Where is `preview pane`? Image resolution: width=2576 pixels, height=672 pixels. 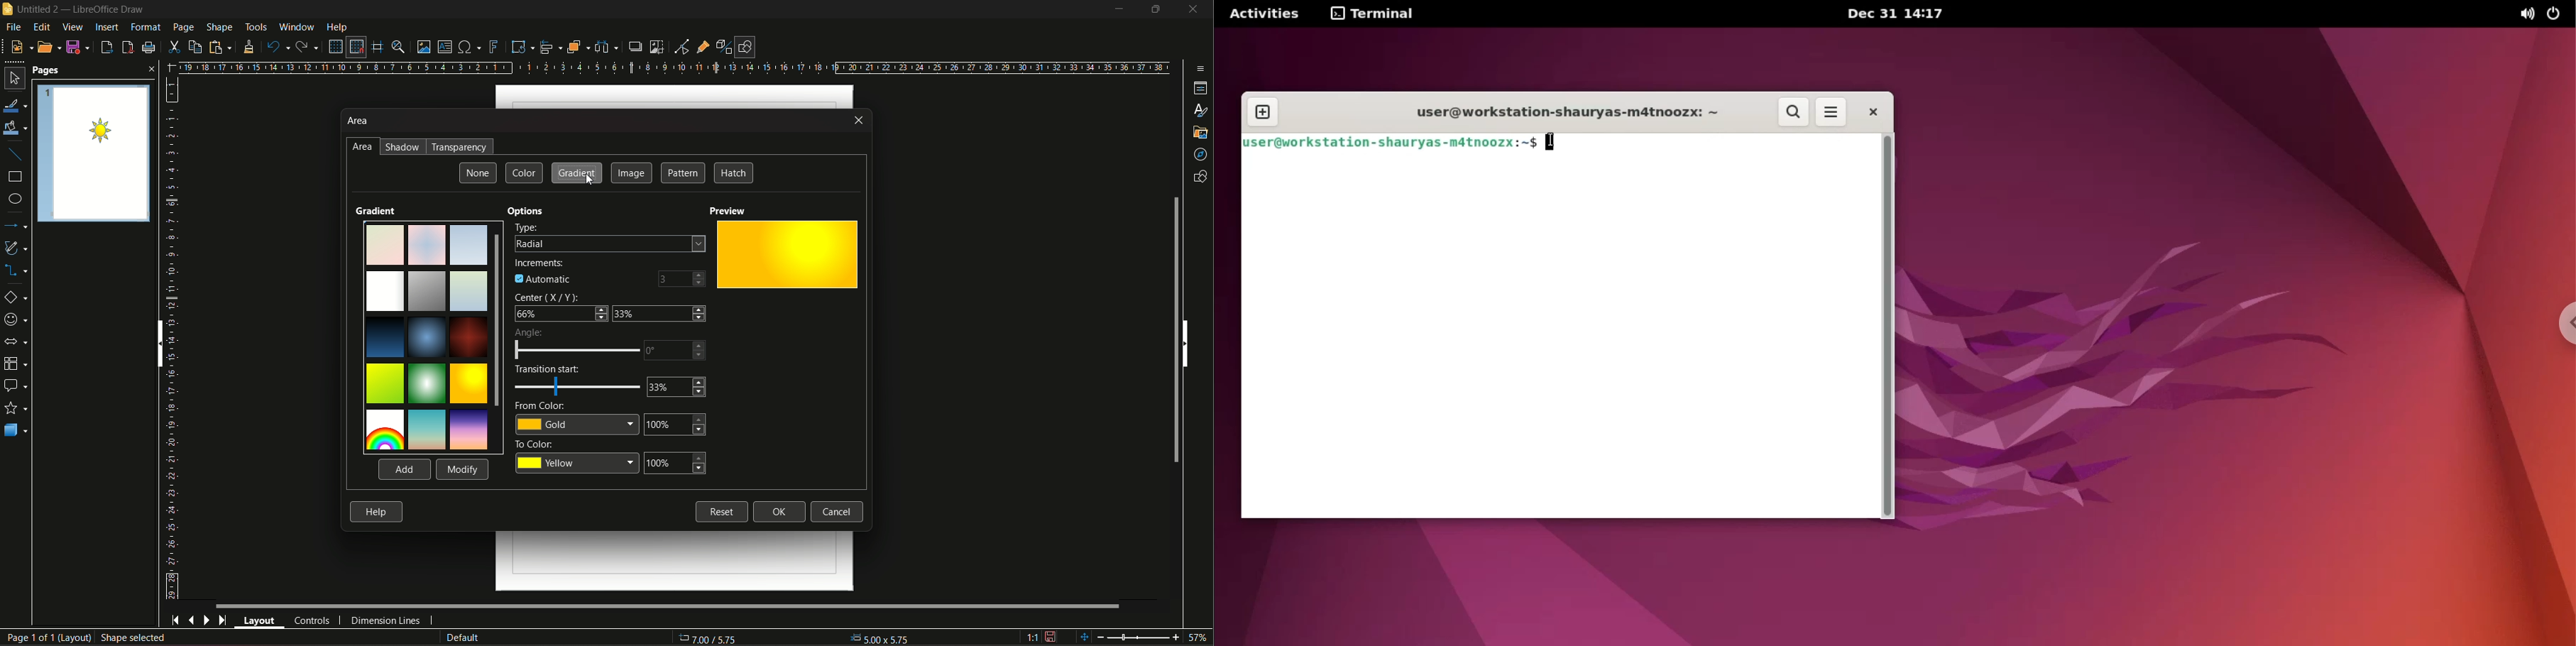
preview pane is located at coordinates (786, 254).